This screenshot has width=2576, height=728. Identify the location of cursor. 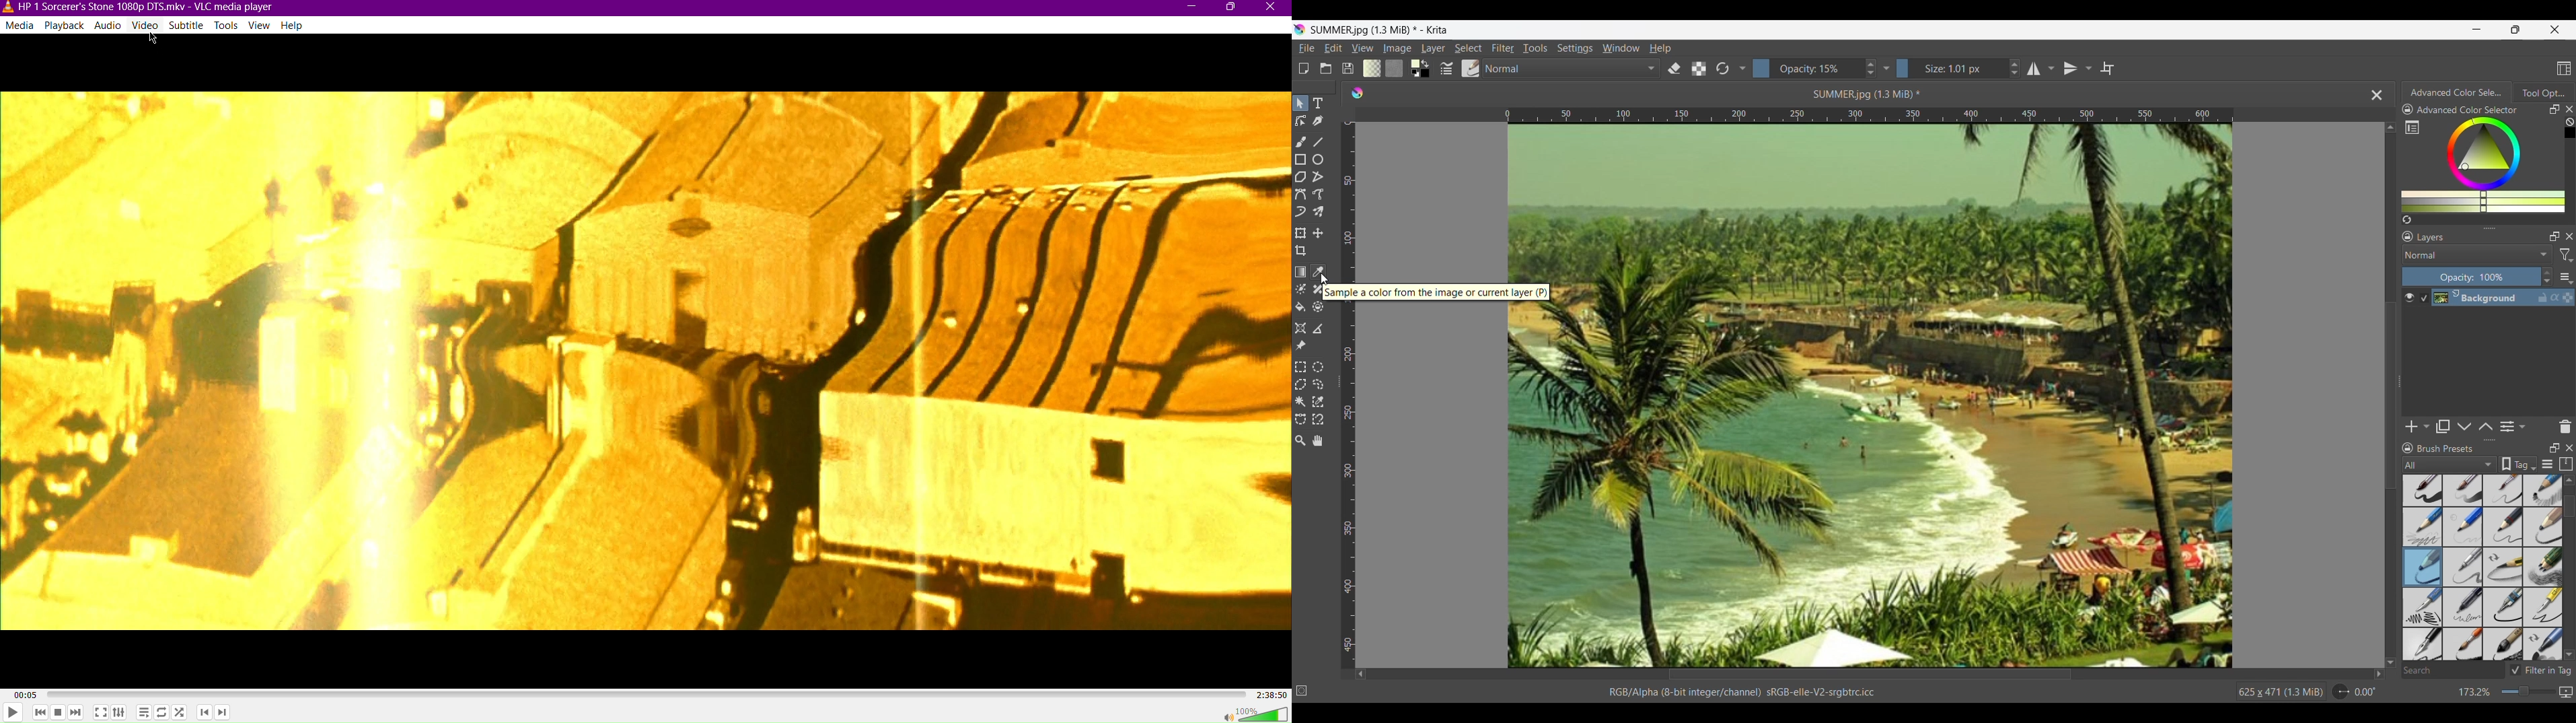
(1326, 279).